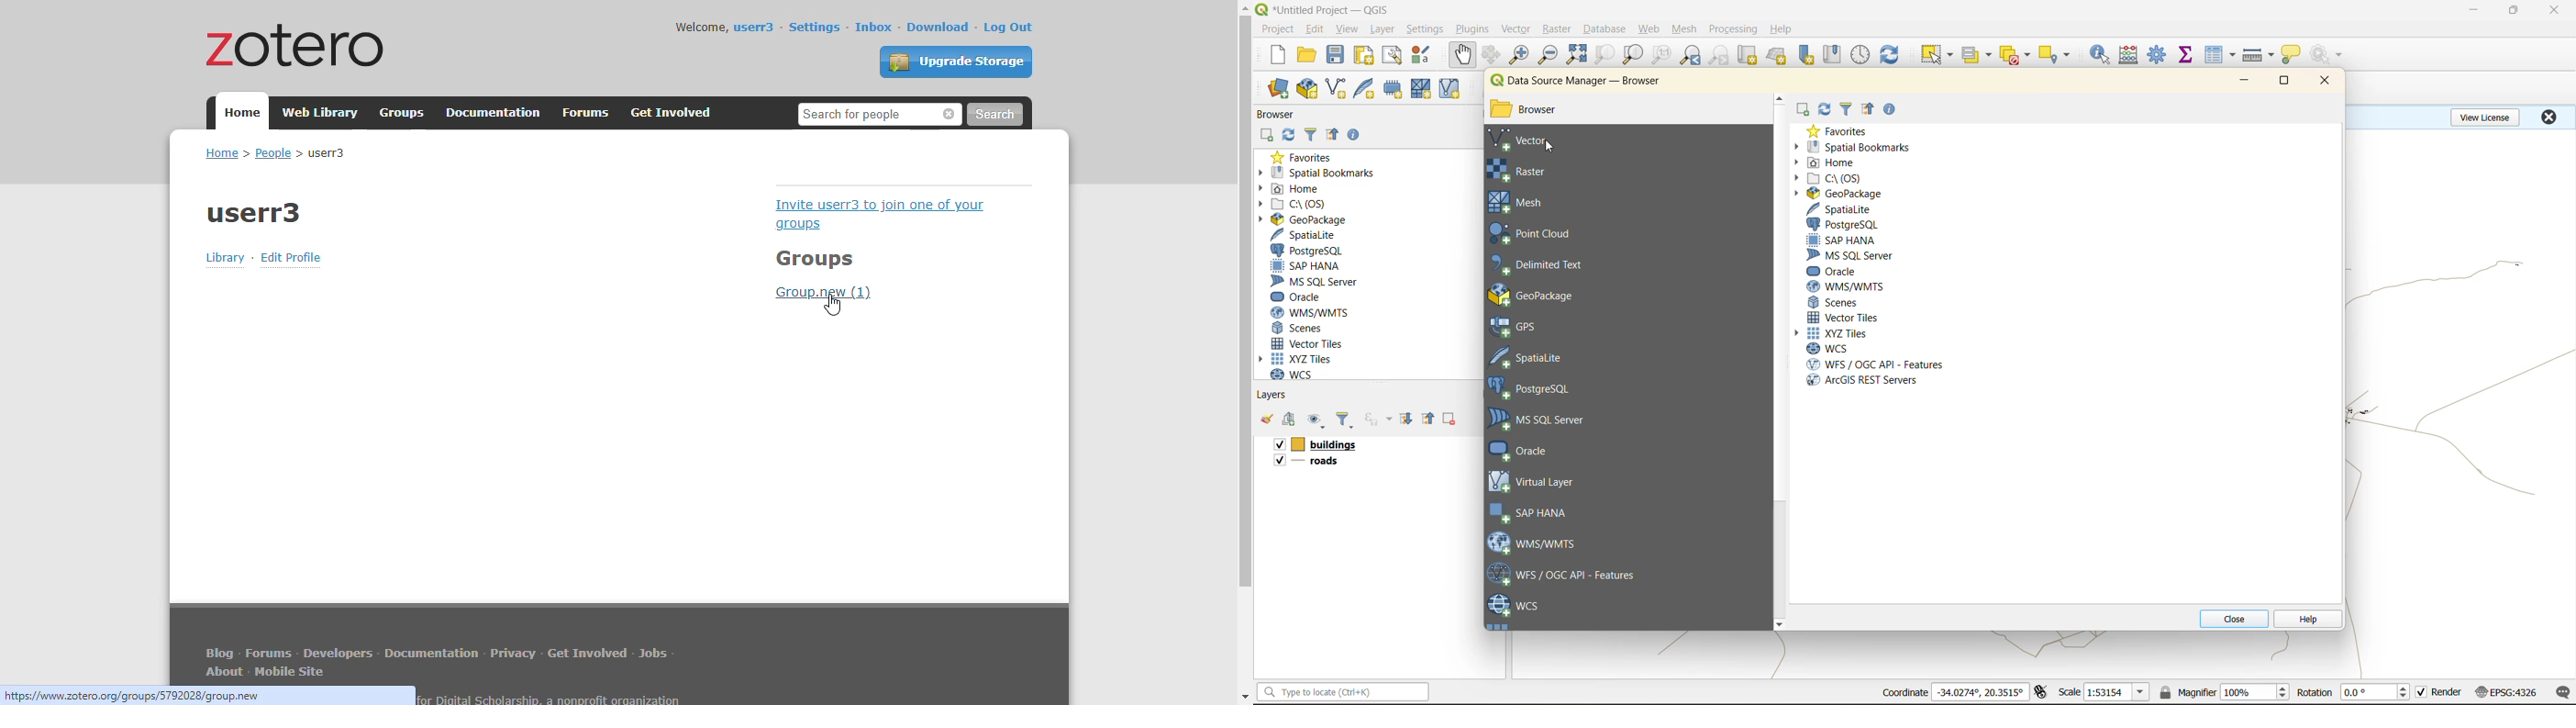 Image resolution: width=2576 pixels, height=728 pixels. Describe the element at coordinates (1476, 28) in the screenshot. I see `plugins` at that location.